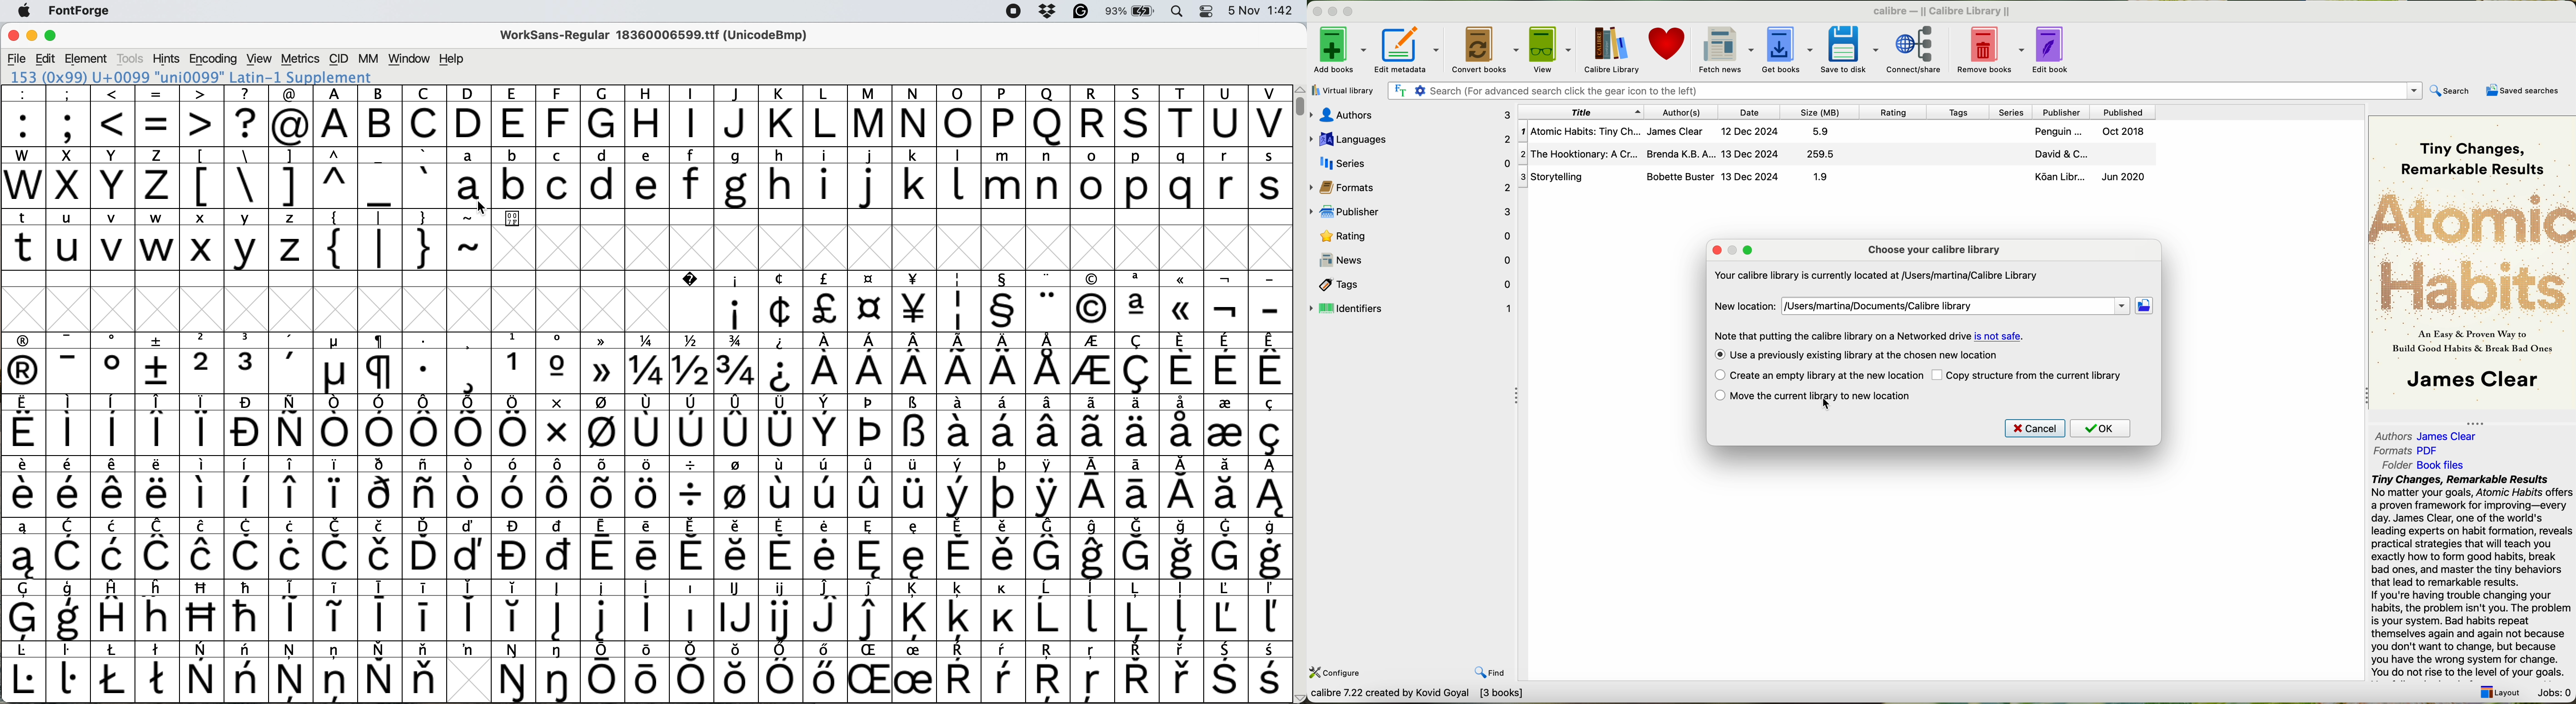 The width and height of the screenshot is (2576, 728). Describe the element at coordinates (1489, 672) in the screenshot. I see `find` at that location.